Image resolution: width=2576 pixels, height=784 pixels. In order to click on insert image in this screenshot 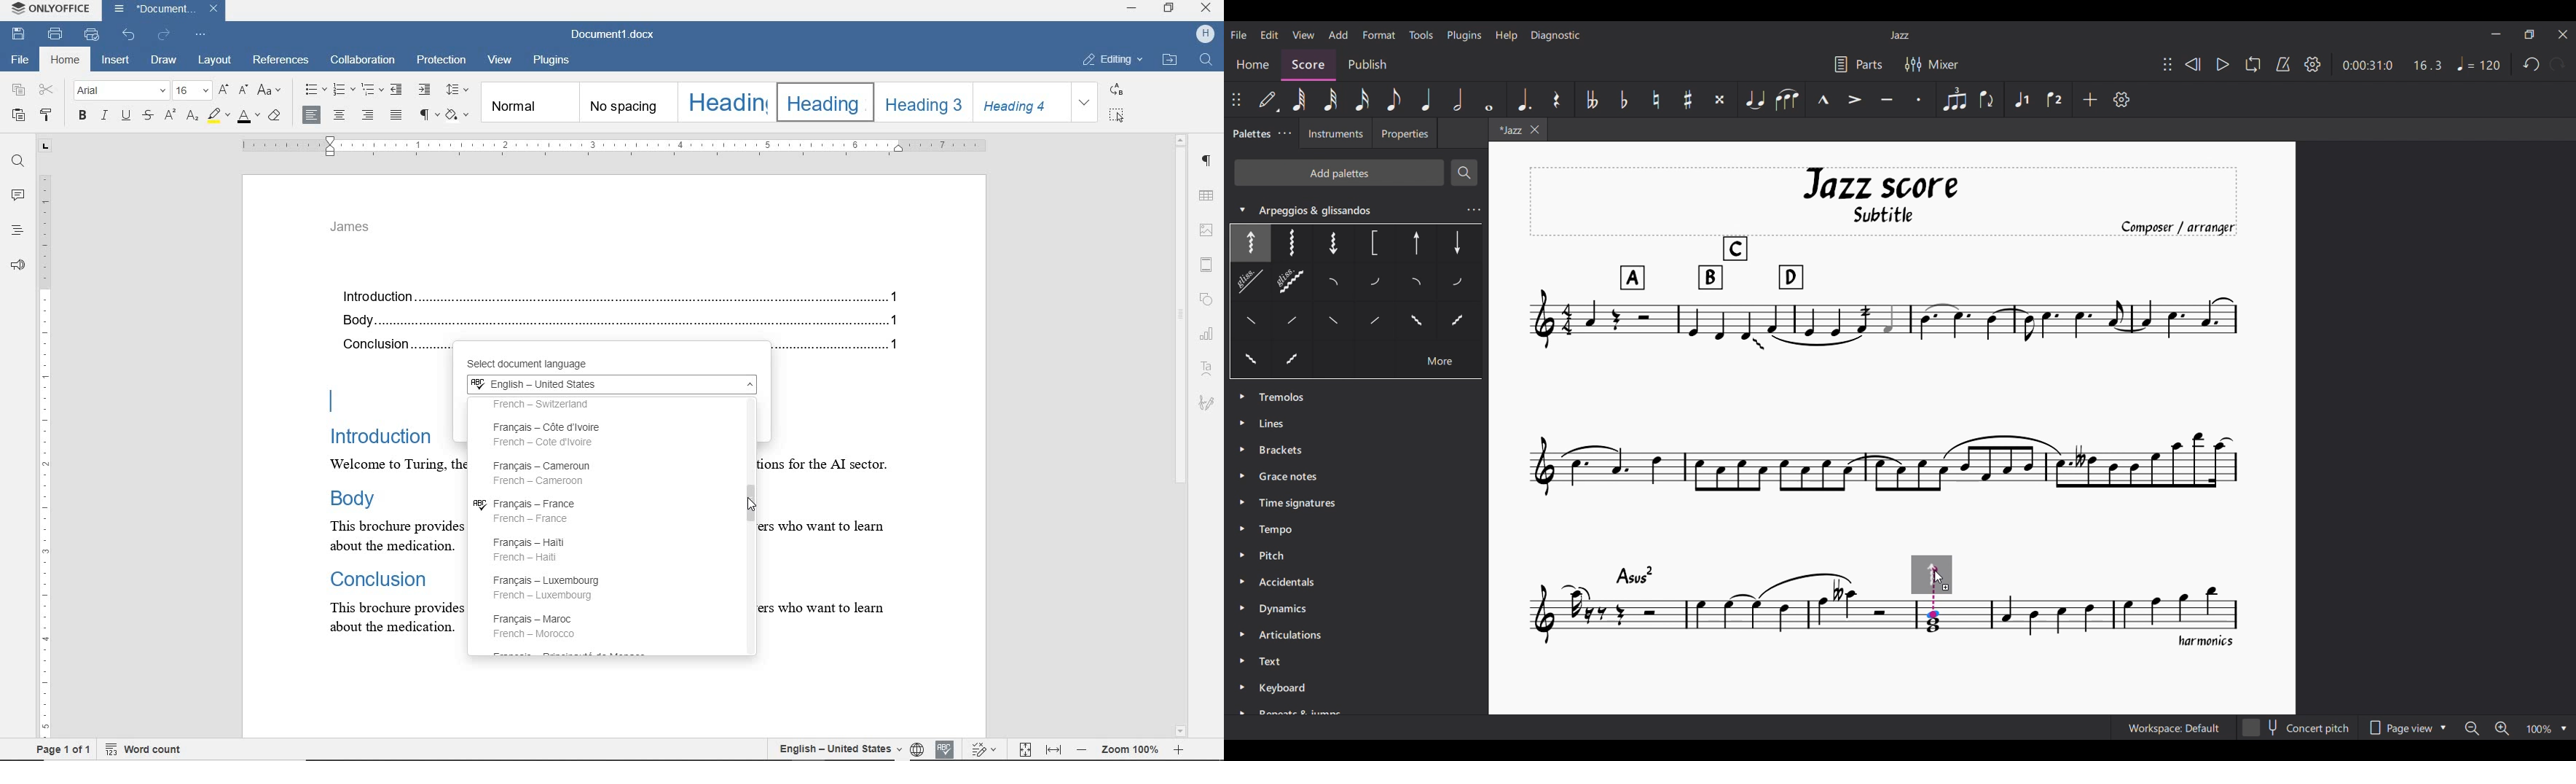, I will do `click(1207, 230)`.